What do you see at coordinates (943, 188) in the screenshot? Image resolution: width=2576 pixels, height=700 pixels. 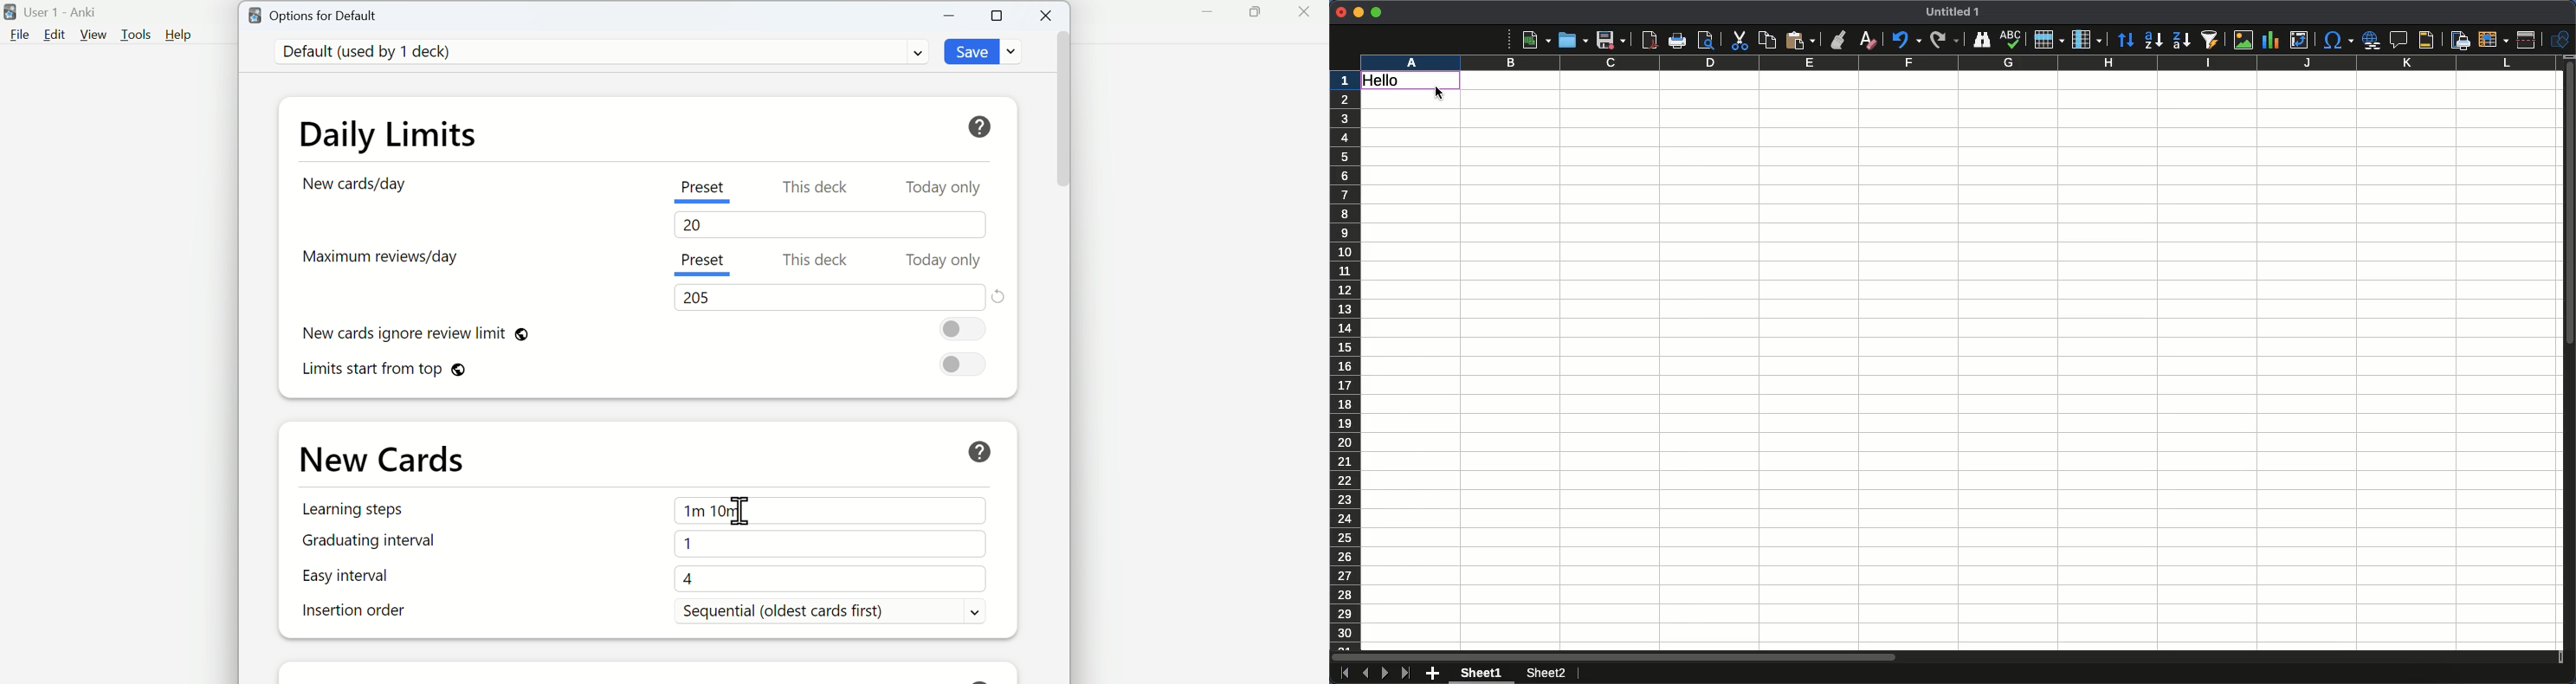 I see `Today  only` at bounding box center [943, 188].